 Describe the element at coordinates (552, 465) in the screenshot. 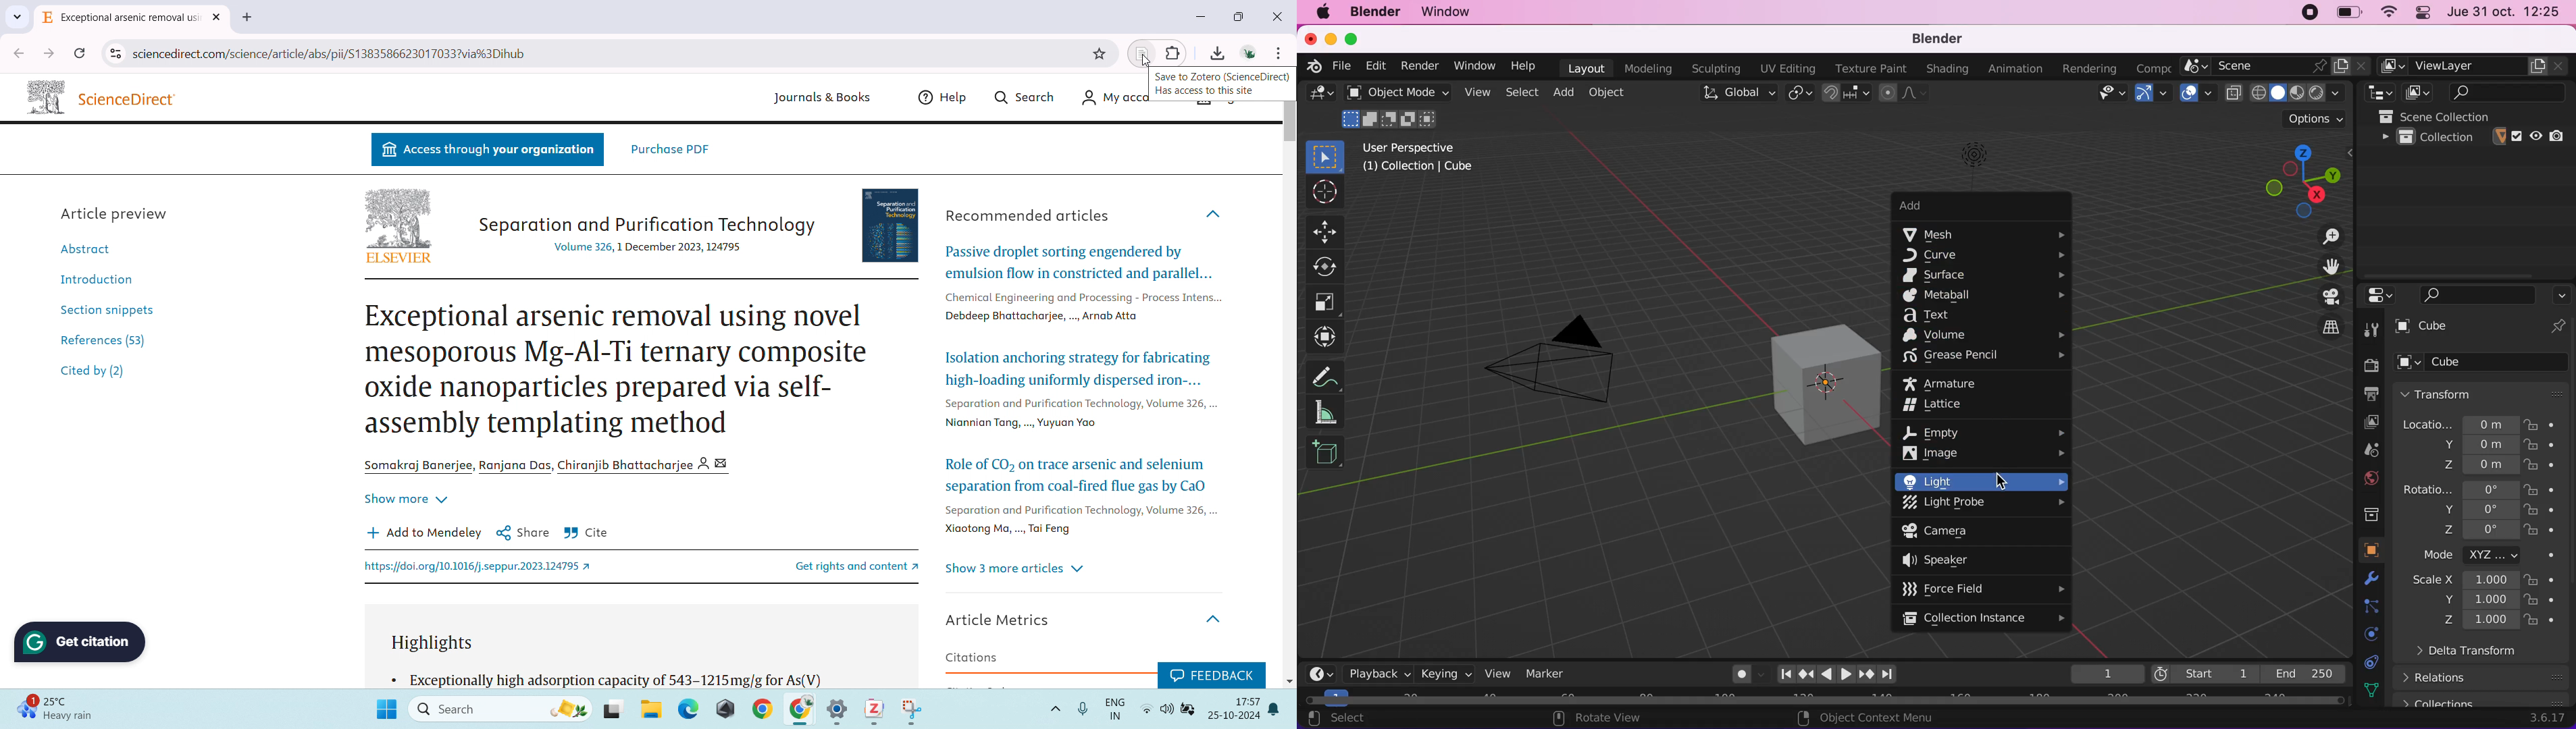

I see `Somakraj Banerjee, Ranjana Das, Chiranjib Bhattacharjee` at that location.